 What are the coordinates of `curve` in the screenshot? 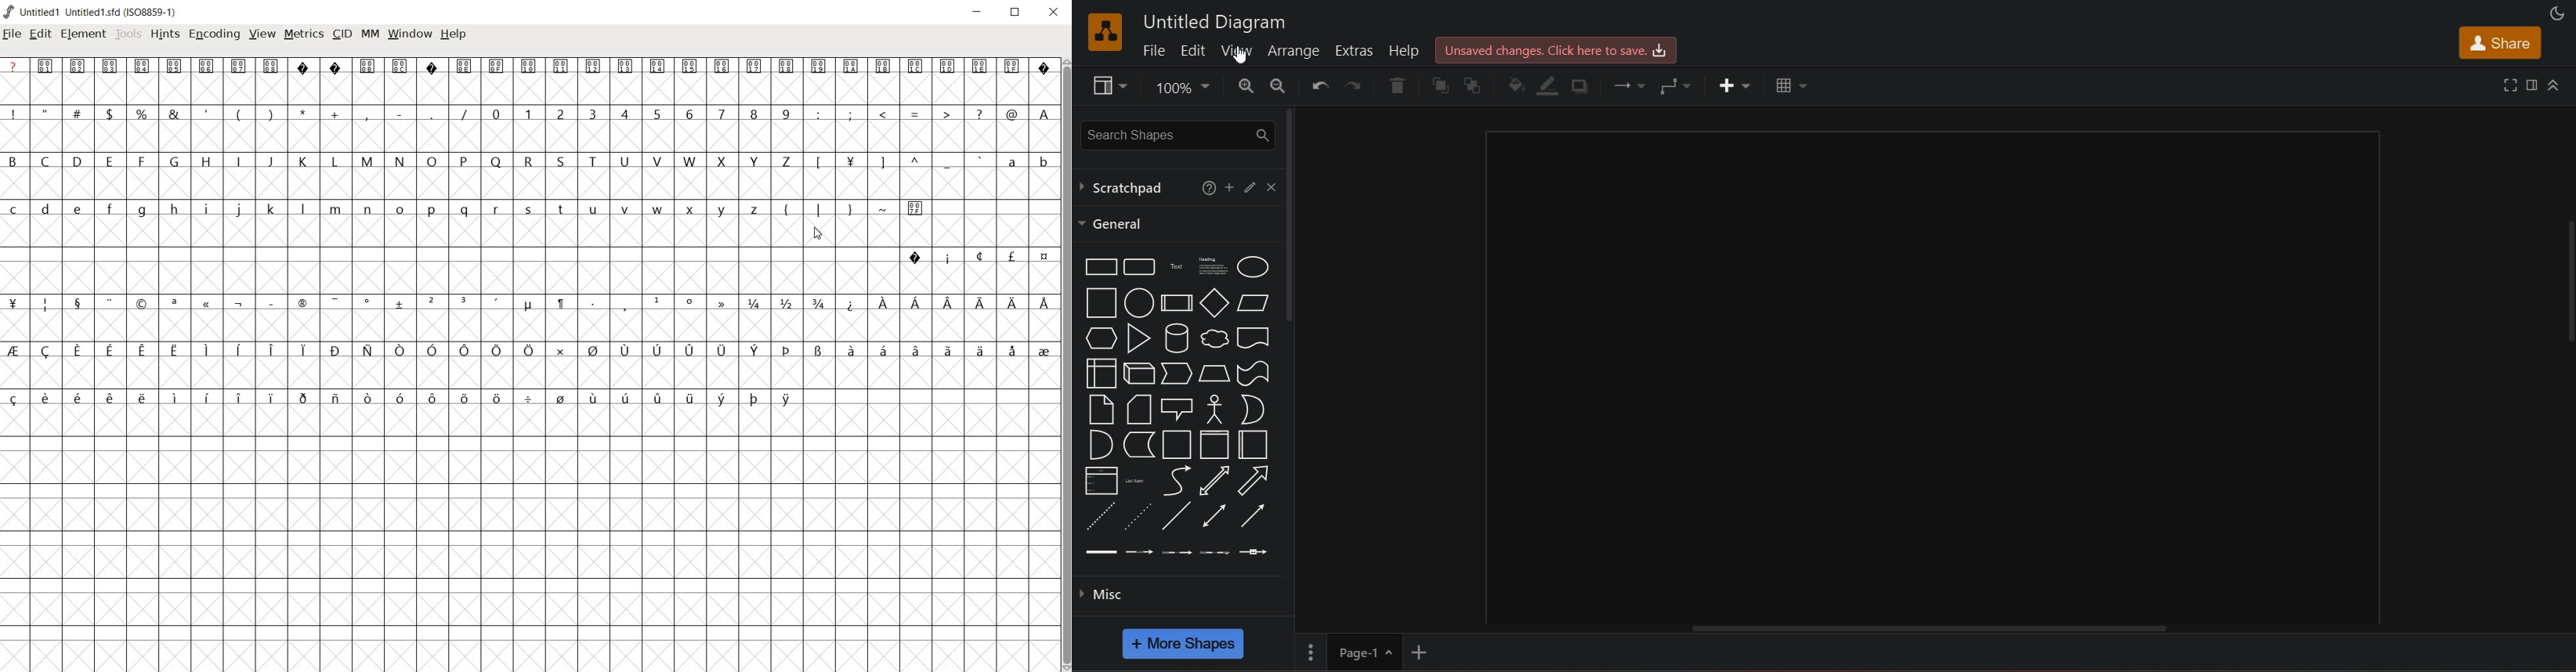 It's located at (1177, 480).